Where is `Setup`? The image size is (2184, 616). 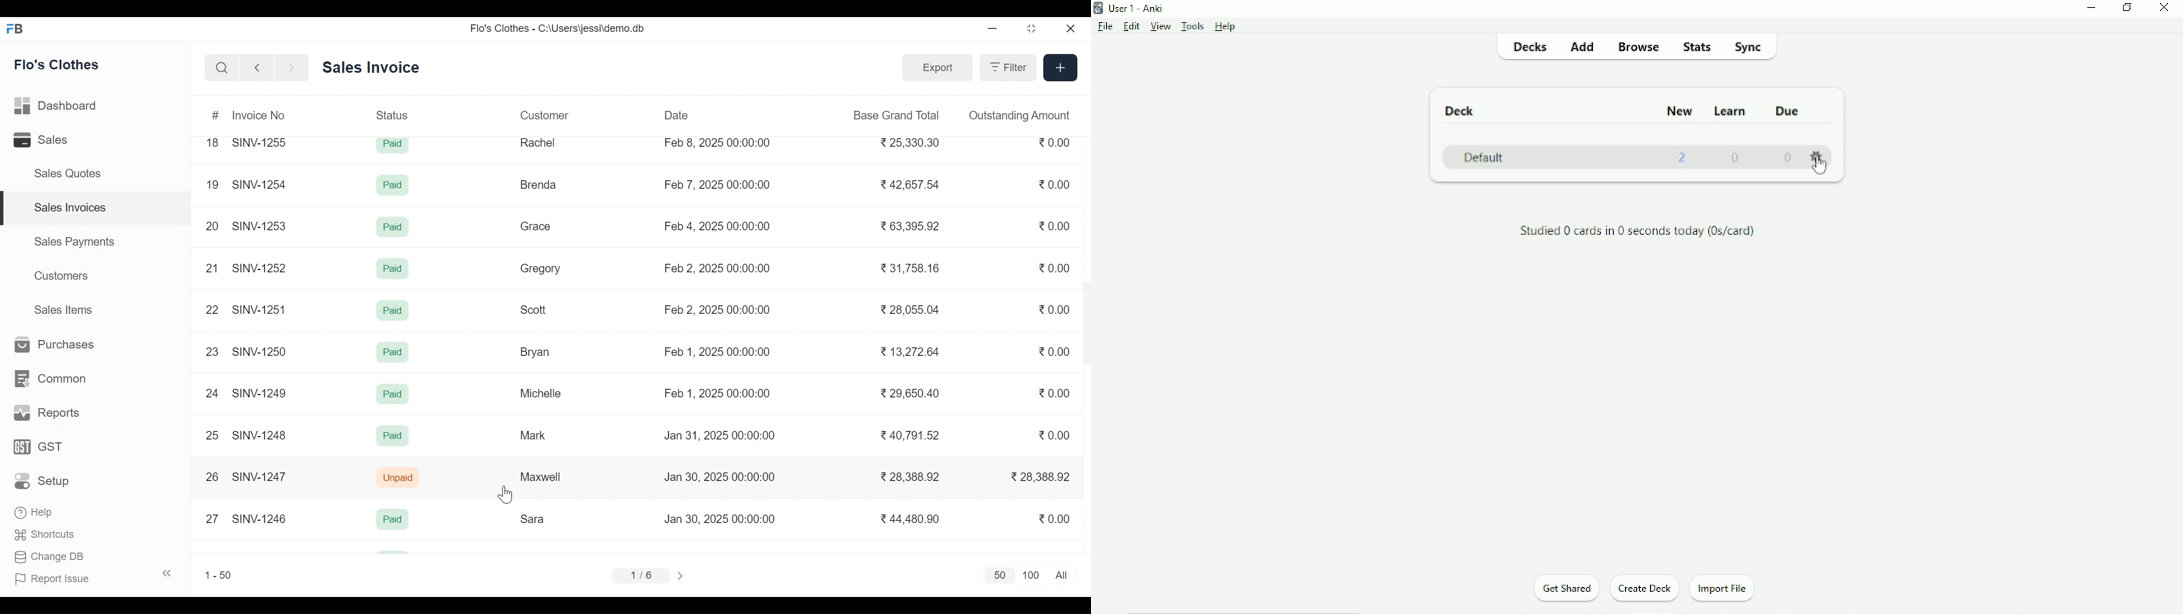 Setup is located at coordinates (45, 480).